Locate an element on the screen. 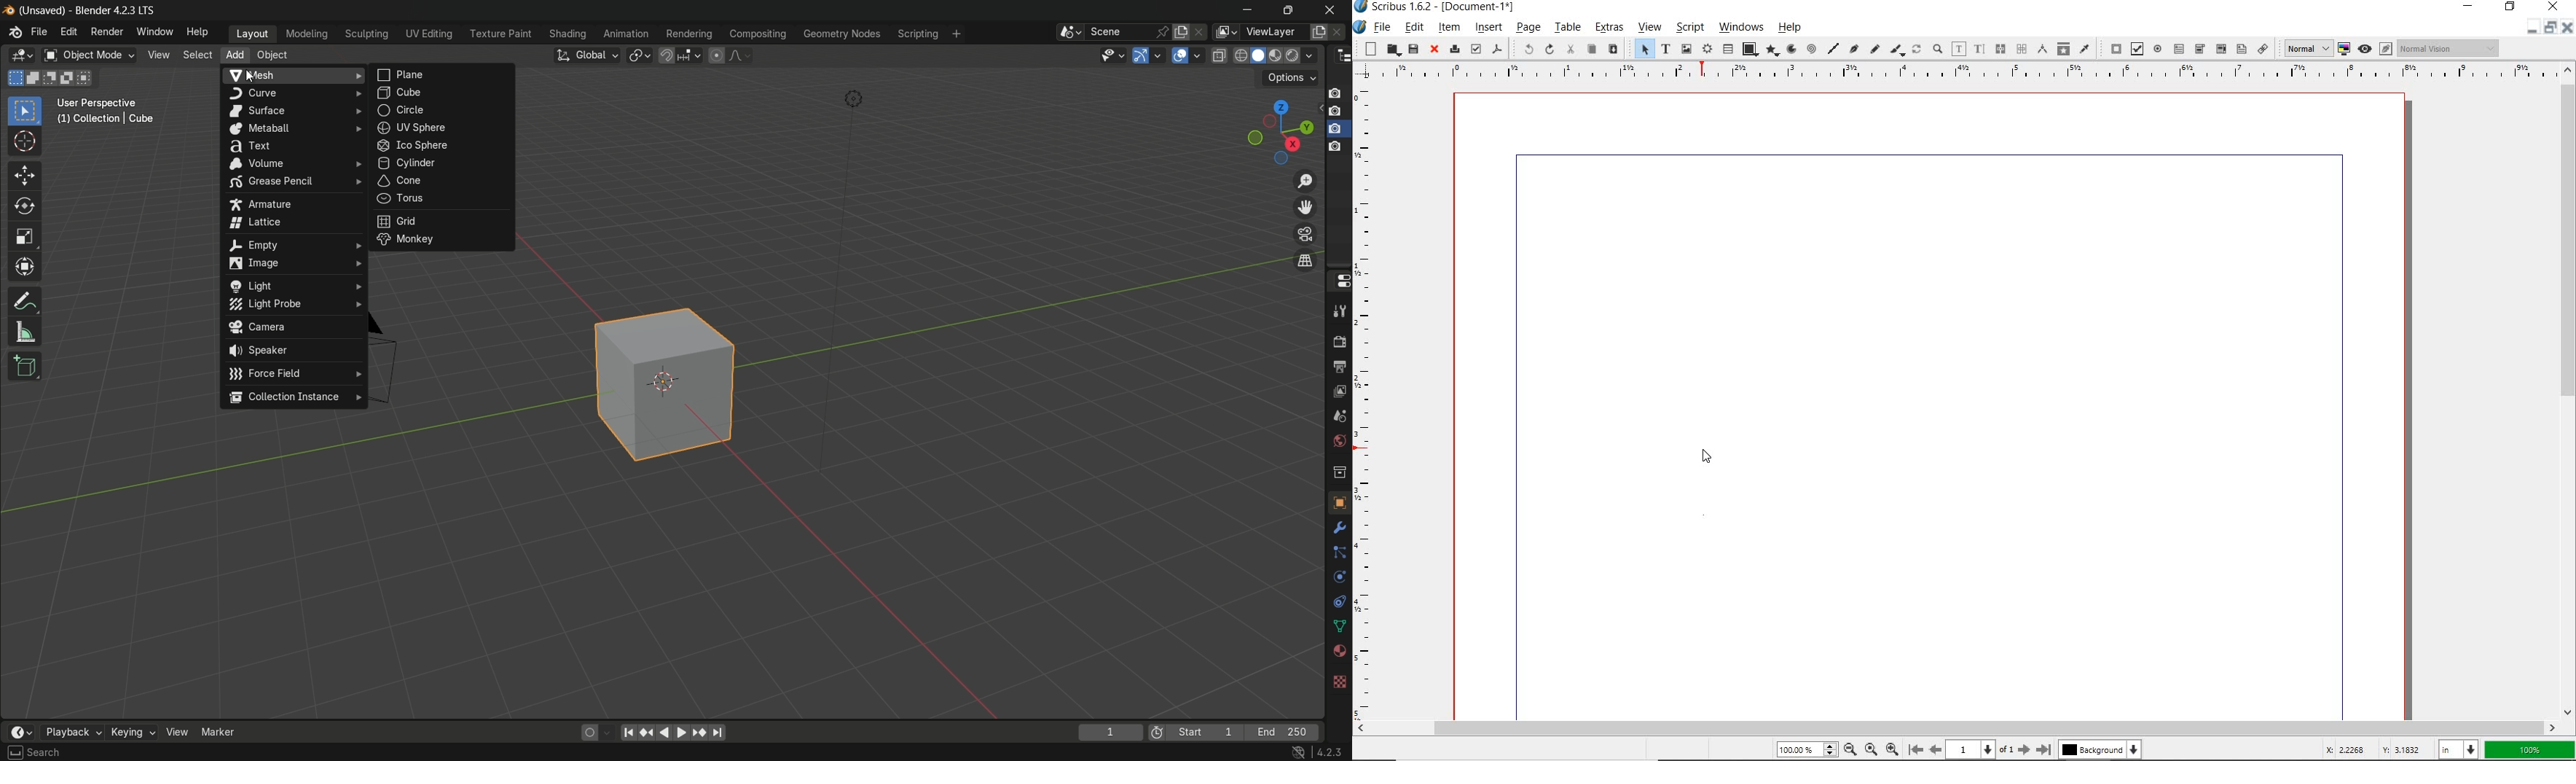 The height and width of the screenshot is (784, 2576). gizmos is located at coordinates (1158, 54).